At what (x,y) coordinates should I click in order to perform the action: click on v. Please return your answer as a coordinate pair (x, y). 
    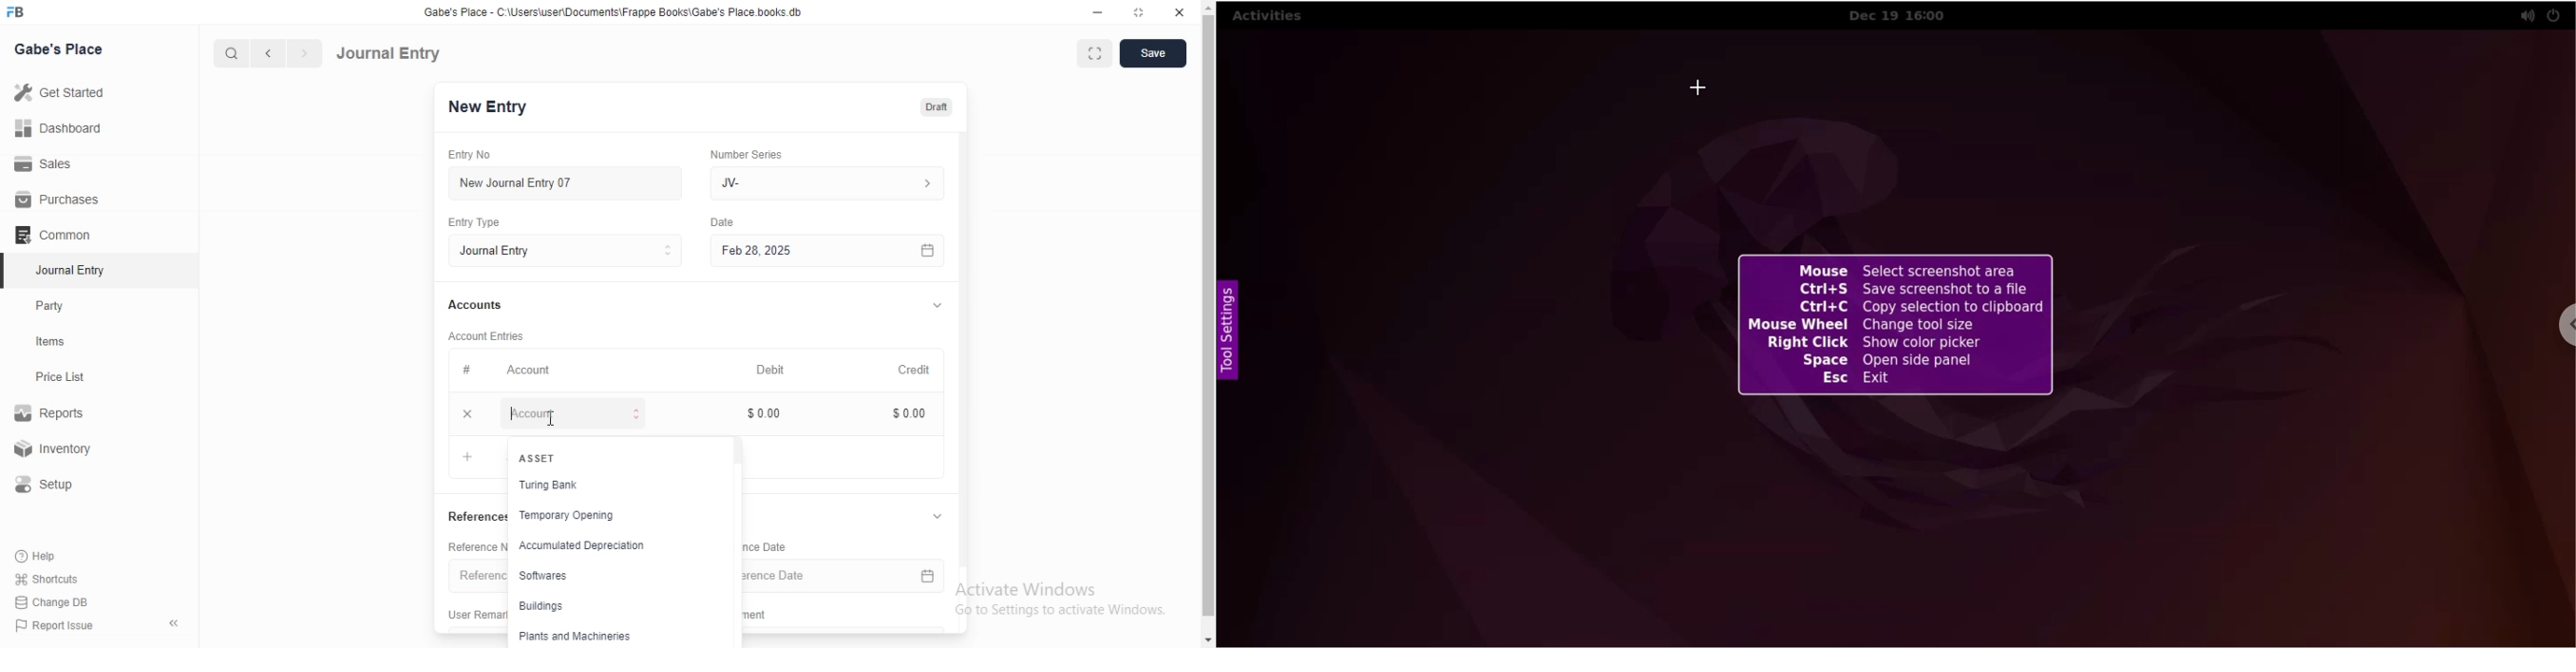
    Looking at the image, I should click on (944, 302).